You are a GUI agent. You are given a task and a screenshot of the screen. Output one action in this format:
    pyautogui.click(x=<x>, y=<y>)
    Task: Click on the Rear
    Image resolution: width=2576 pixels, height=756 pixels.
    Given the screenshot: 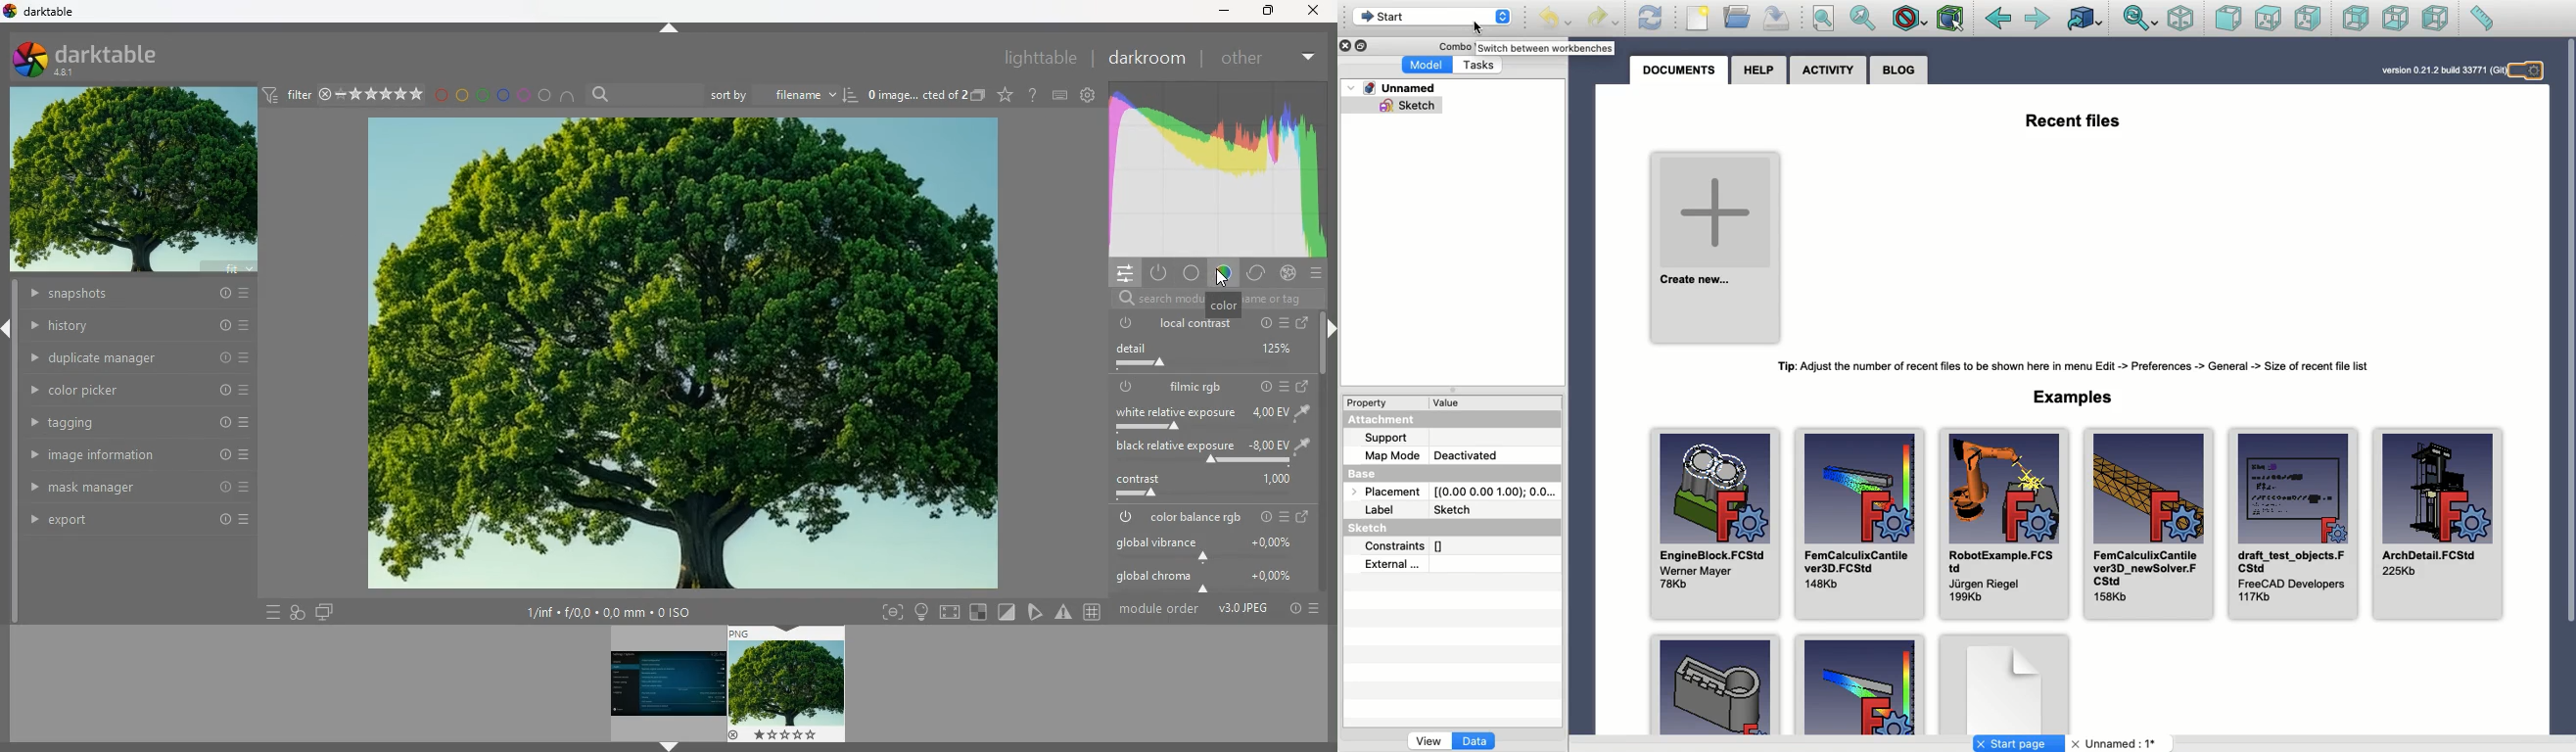 What is the action you would take?
    pyautogui.click(x=2356, y=18)
    